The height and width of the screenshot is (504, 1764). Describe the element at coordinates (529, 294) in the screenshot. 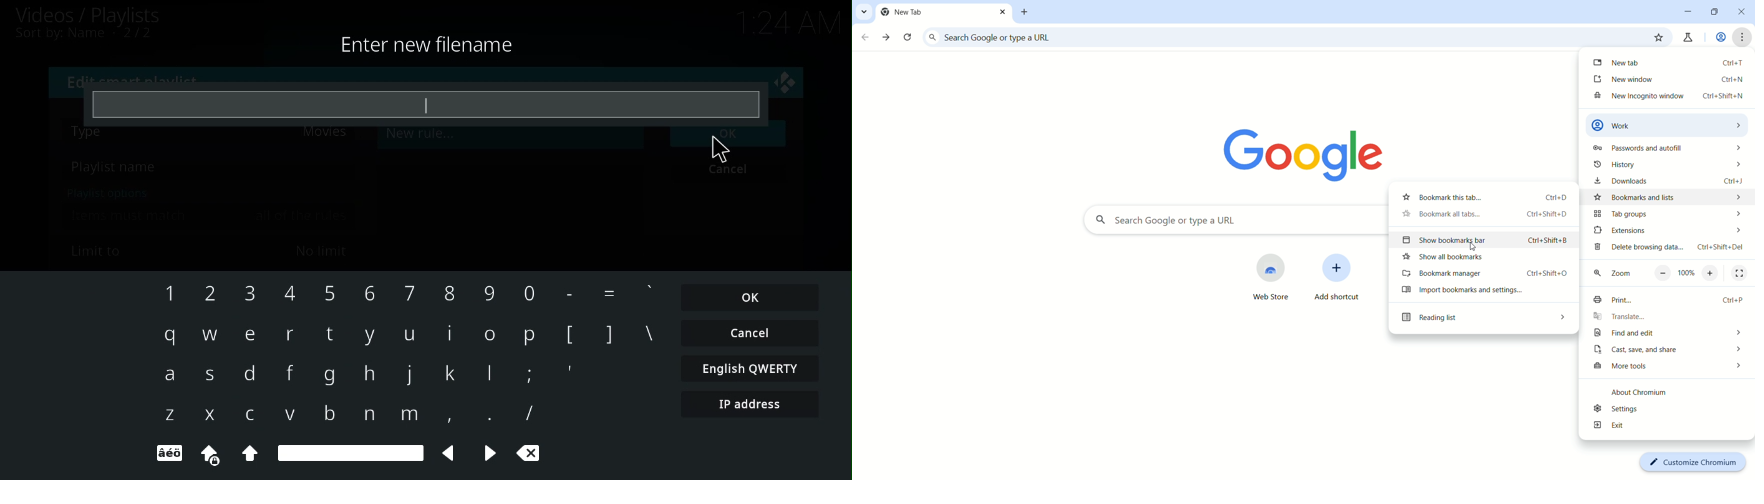

I see `0` at that location.